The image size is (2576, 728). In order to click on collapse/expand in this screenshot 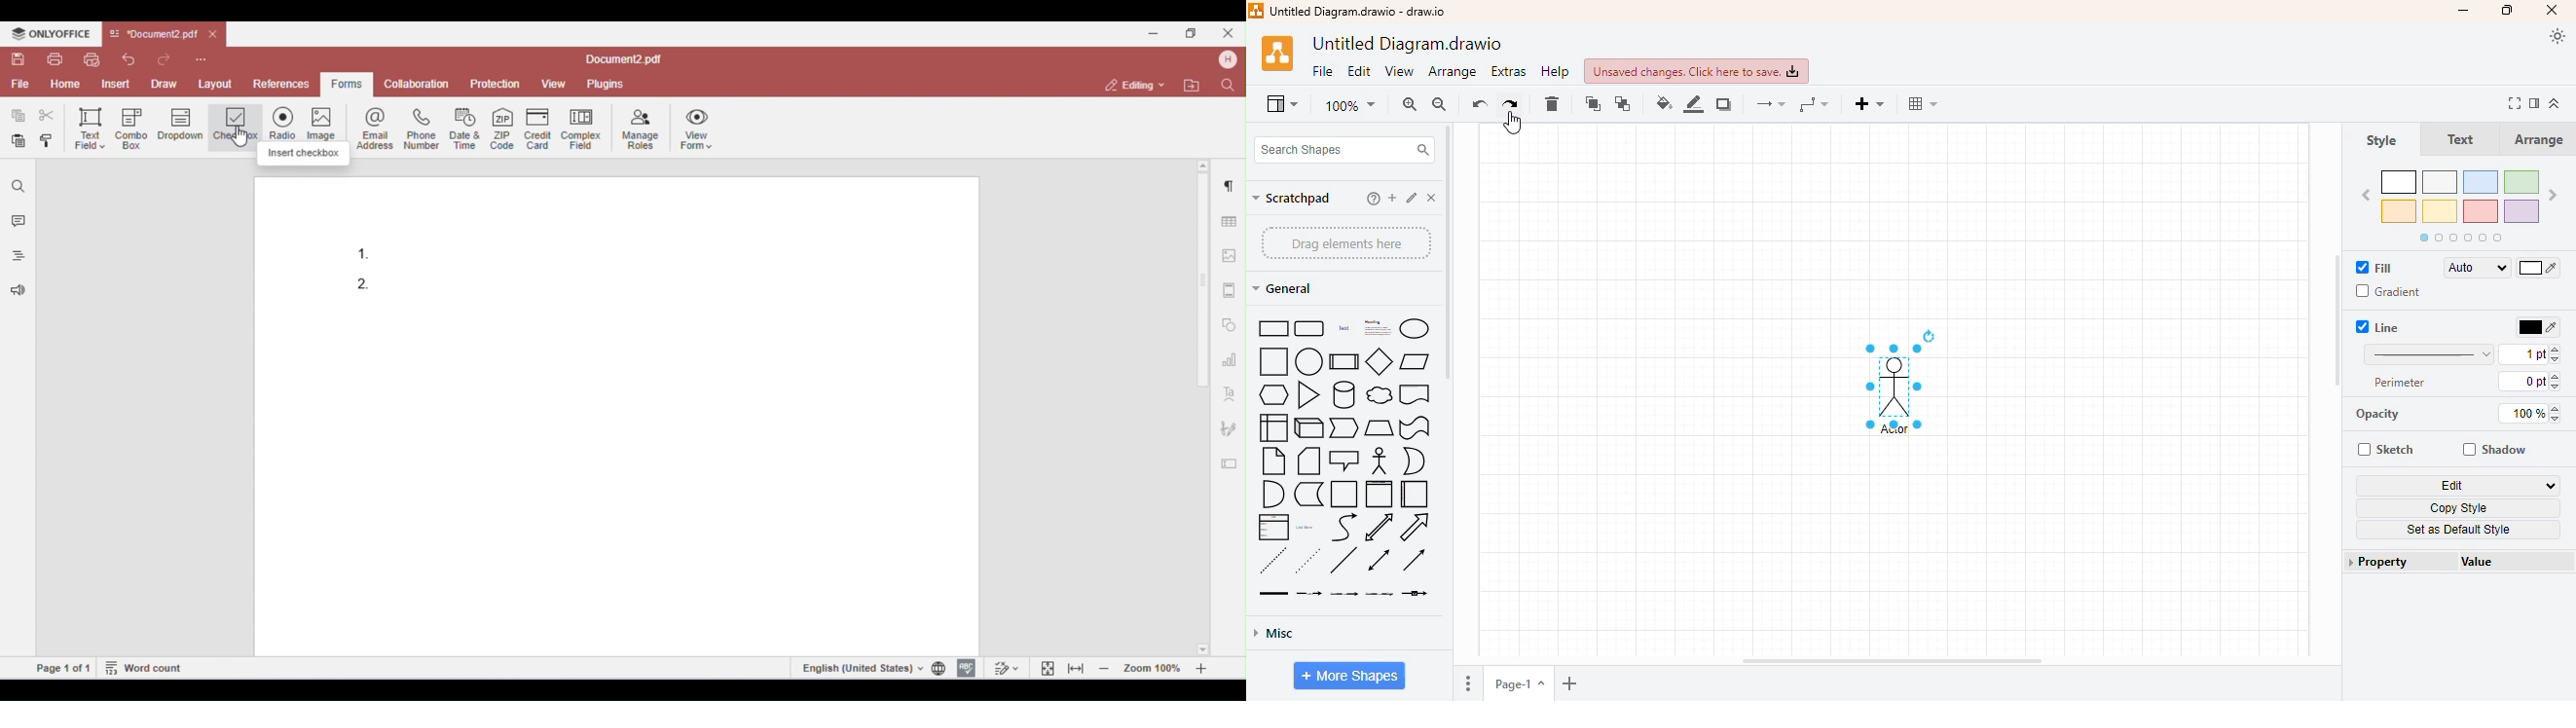, I will do `click(2555, 103)`.